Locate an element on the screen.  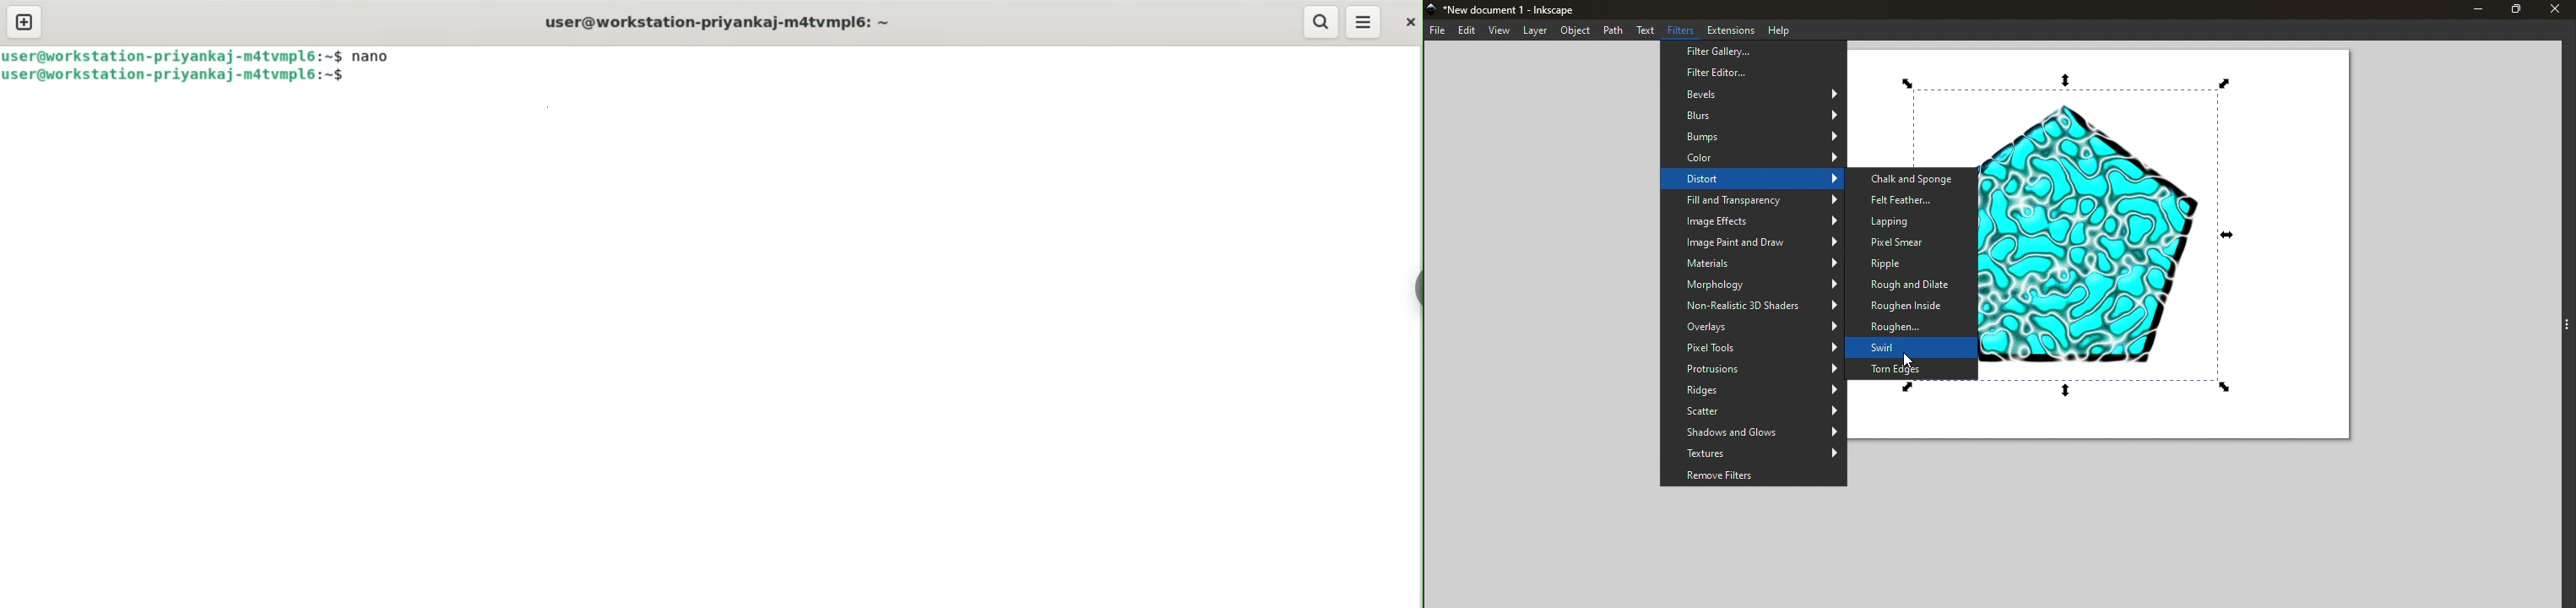
Close is located at coordinates (2558, 8).